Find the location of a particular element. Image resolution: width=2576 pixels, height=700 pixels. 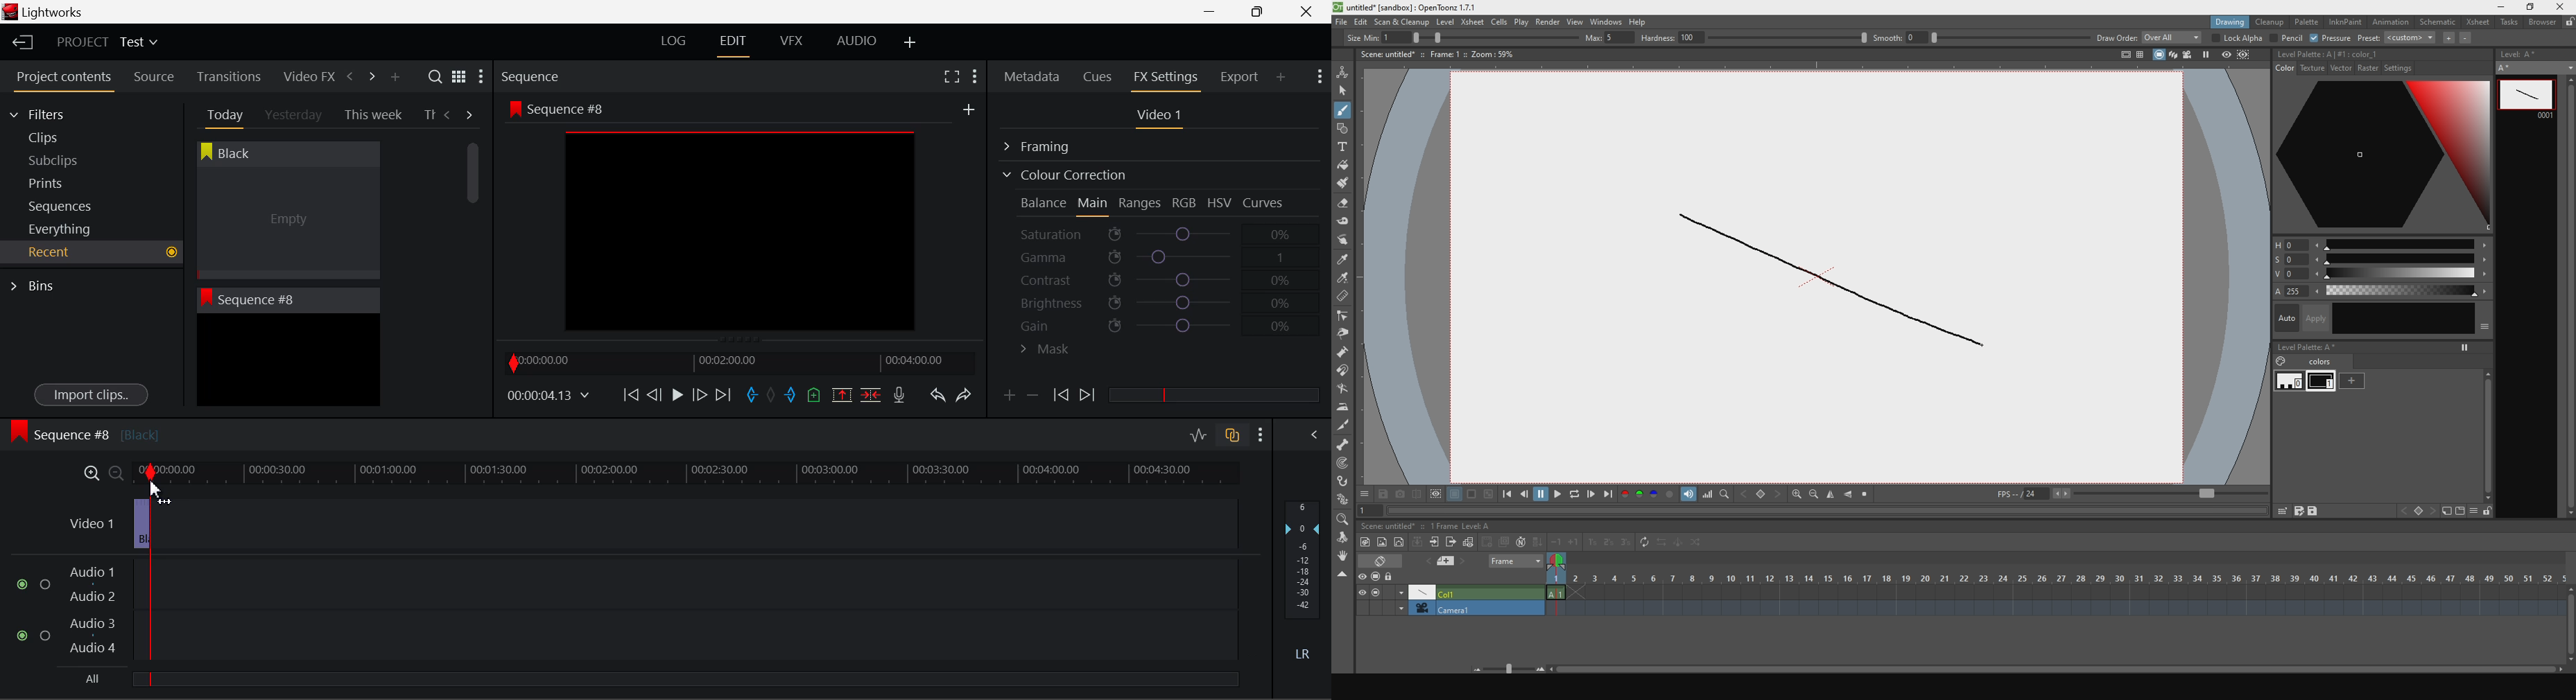

align vertically is located at coordinates (1833, 494).